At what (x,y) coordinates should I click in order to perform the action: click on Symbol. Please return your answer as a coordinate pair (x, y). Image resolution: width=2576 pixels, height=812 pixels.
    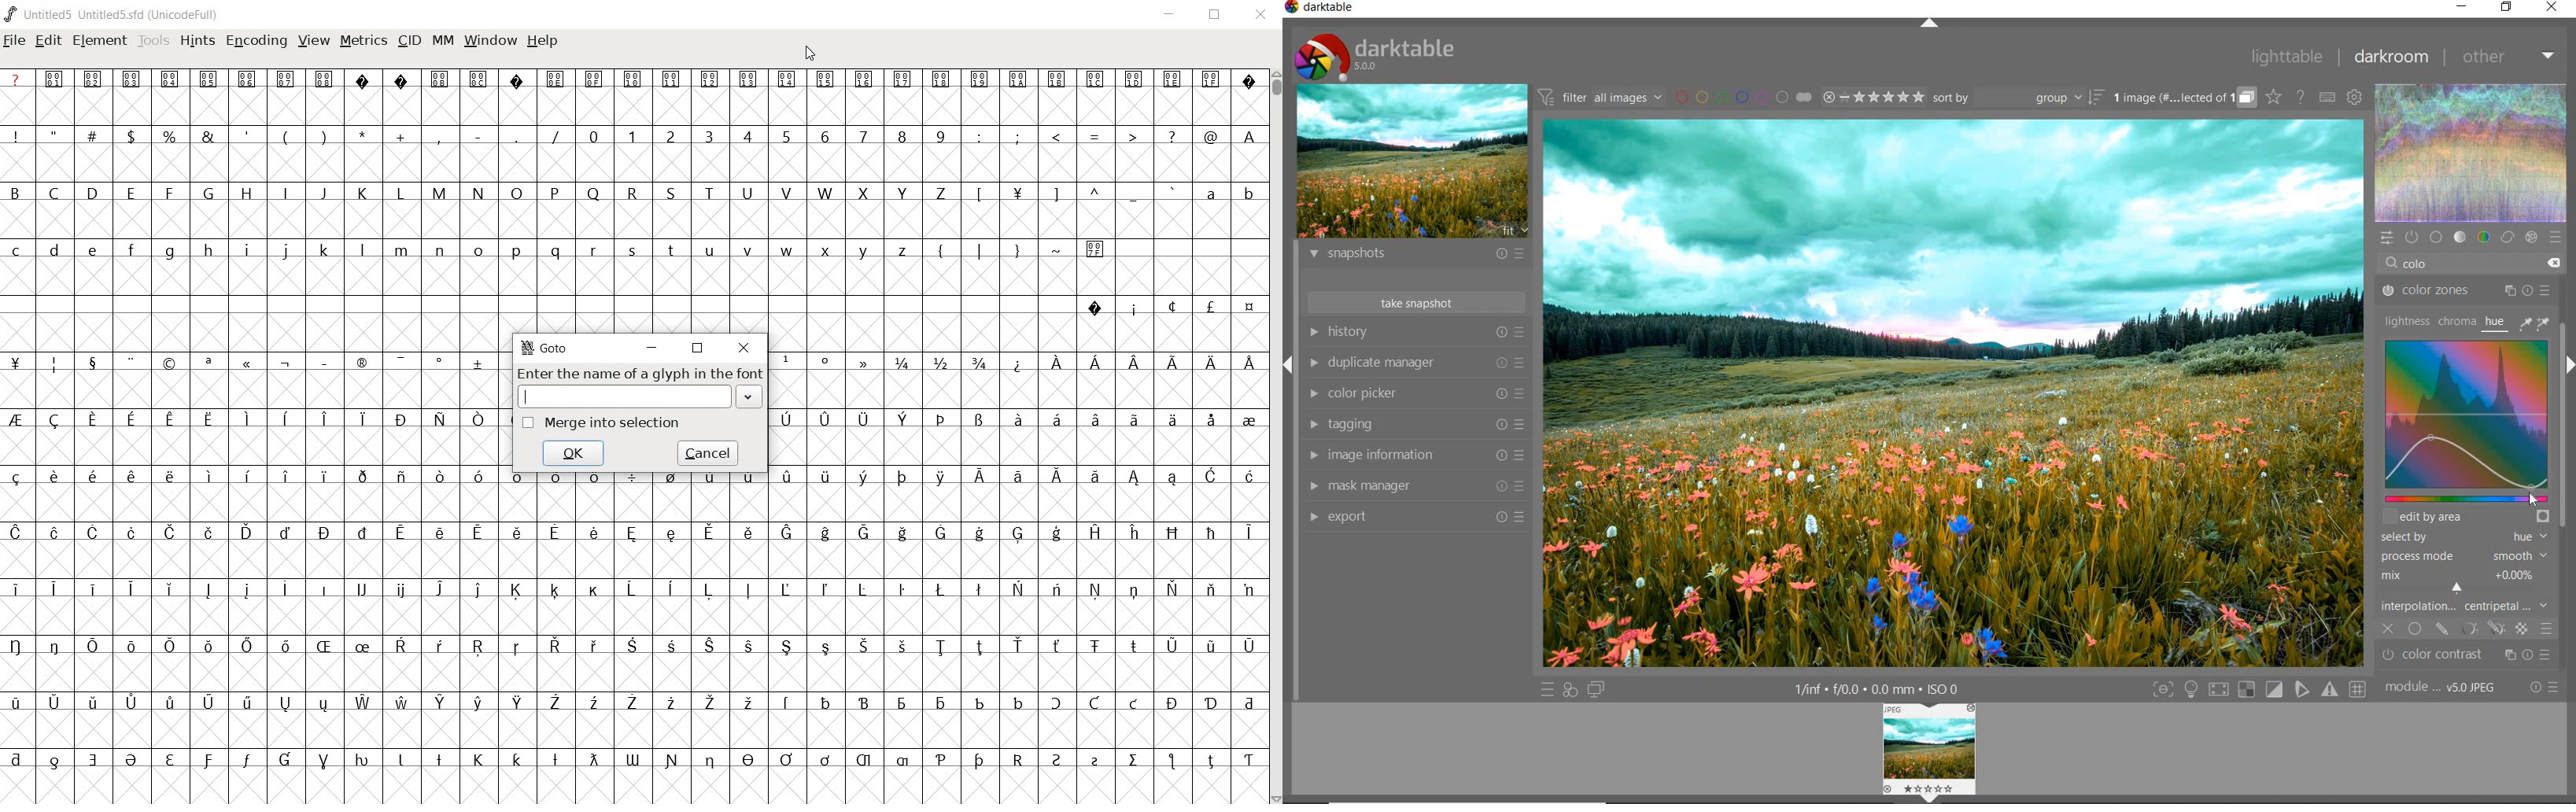
    Looking at the image, I should click on (670, 480).